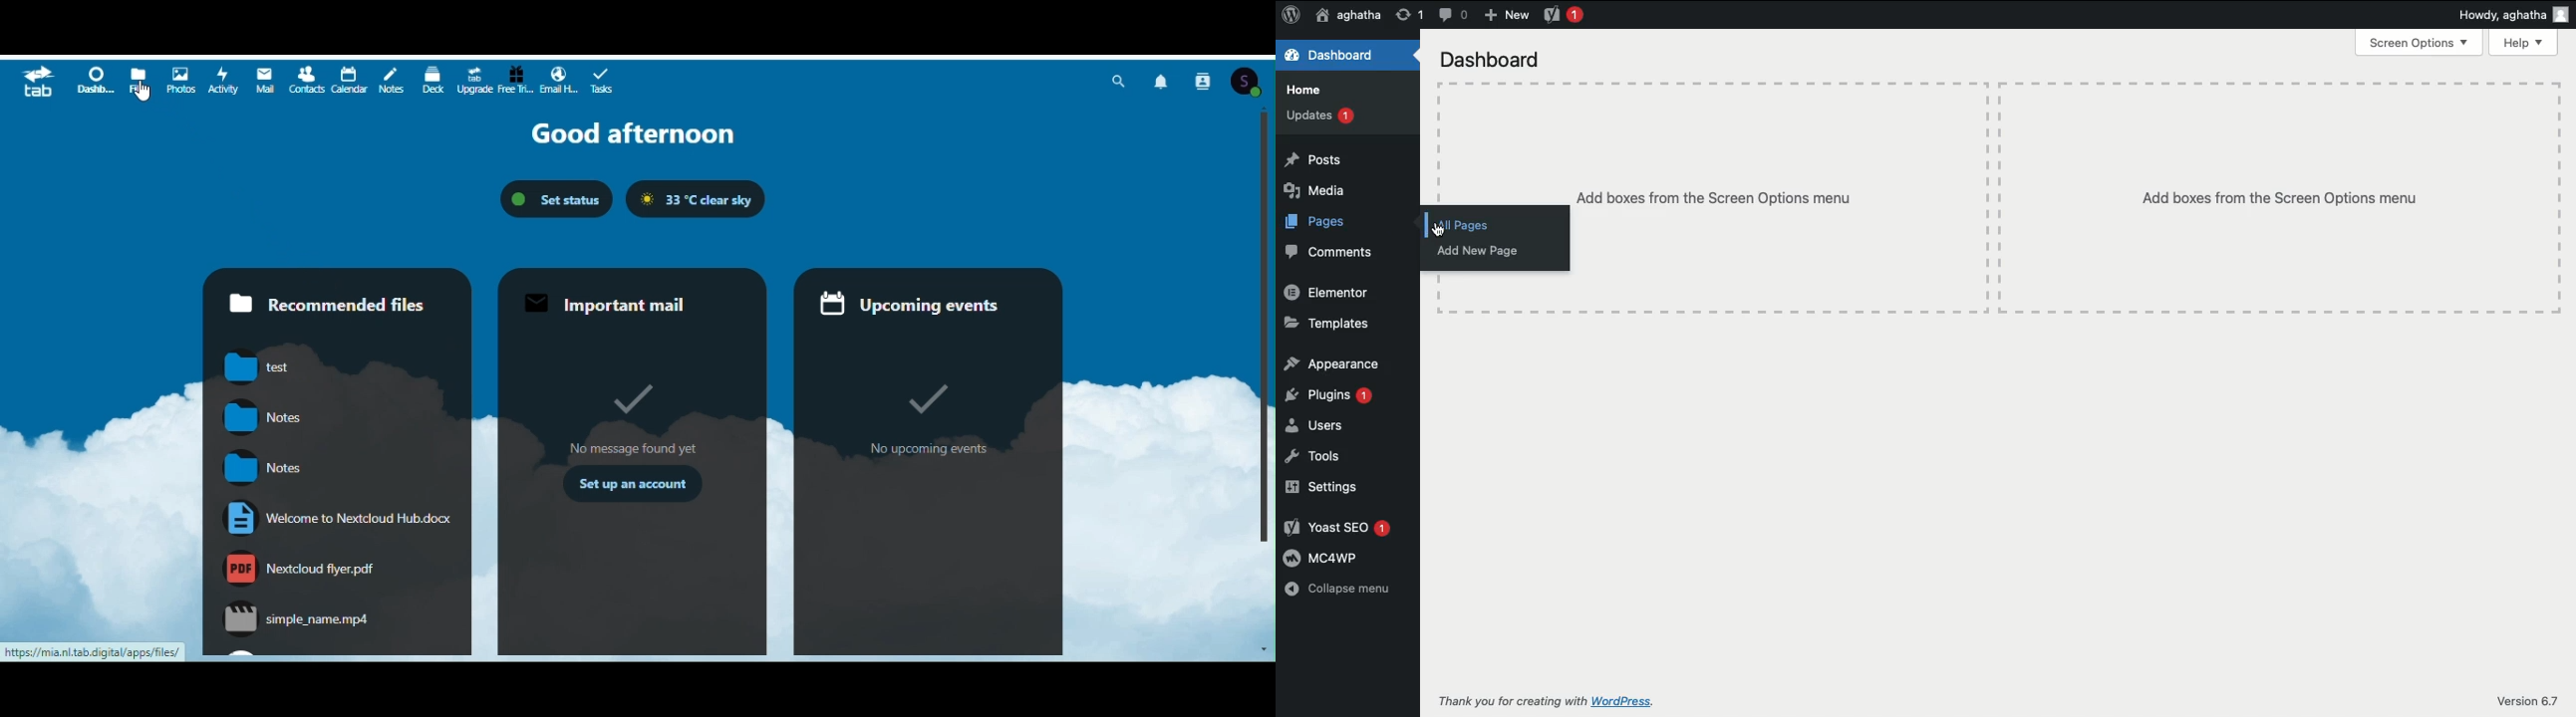  What do you see at coordinates (261, 79) in the screenshot?
I see `mail` at bounding box center [261, 79].